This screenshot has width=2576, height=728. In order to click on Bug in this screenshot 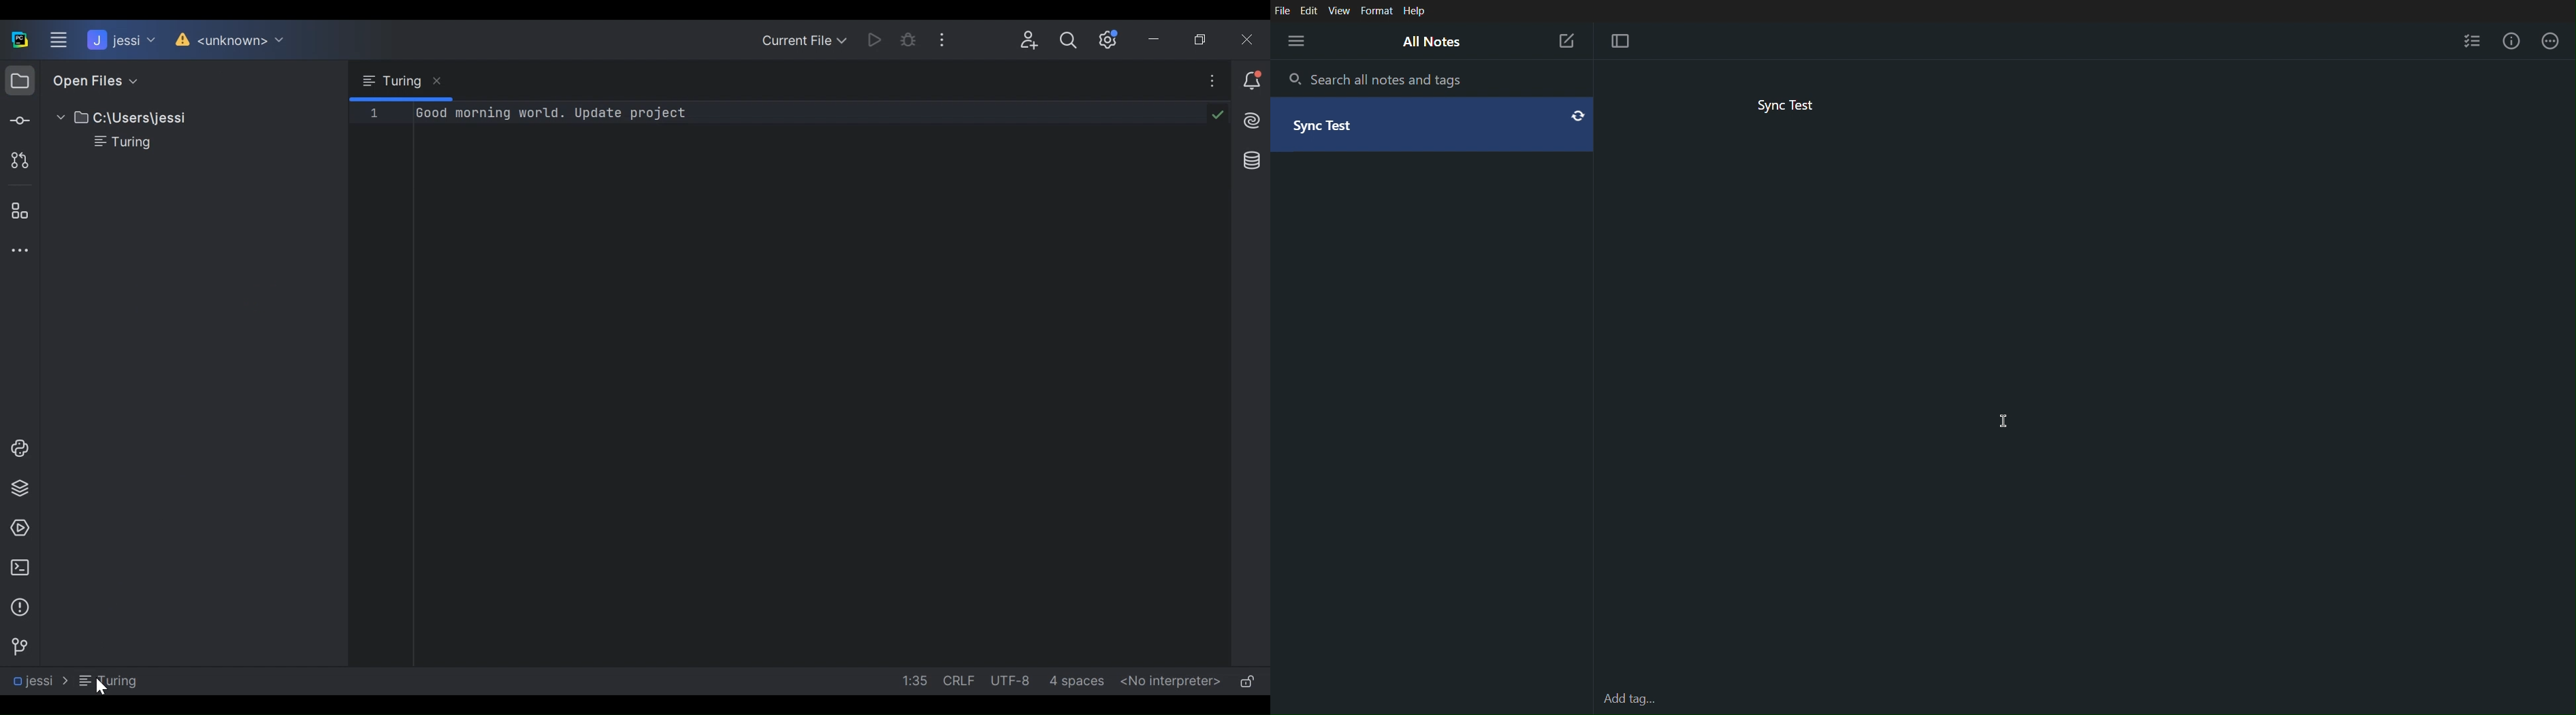, I will do `click(909, 38)`.